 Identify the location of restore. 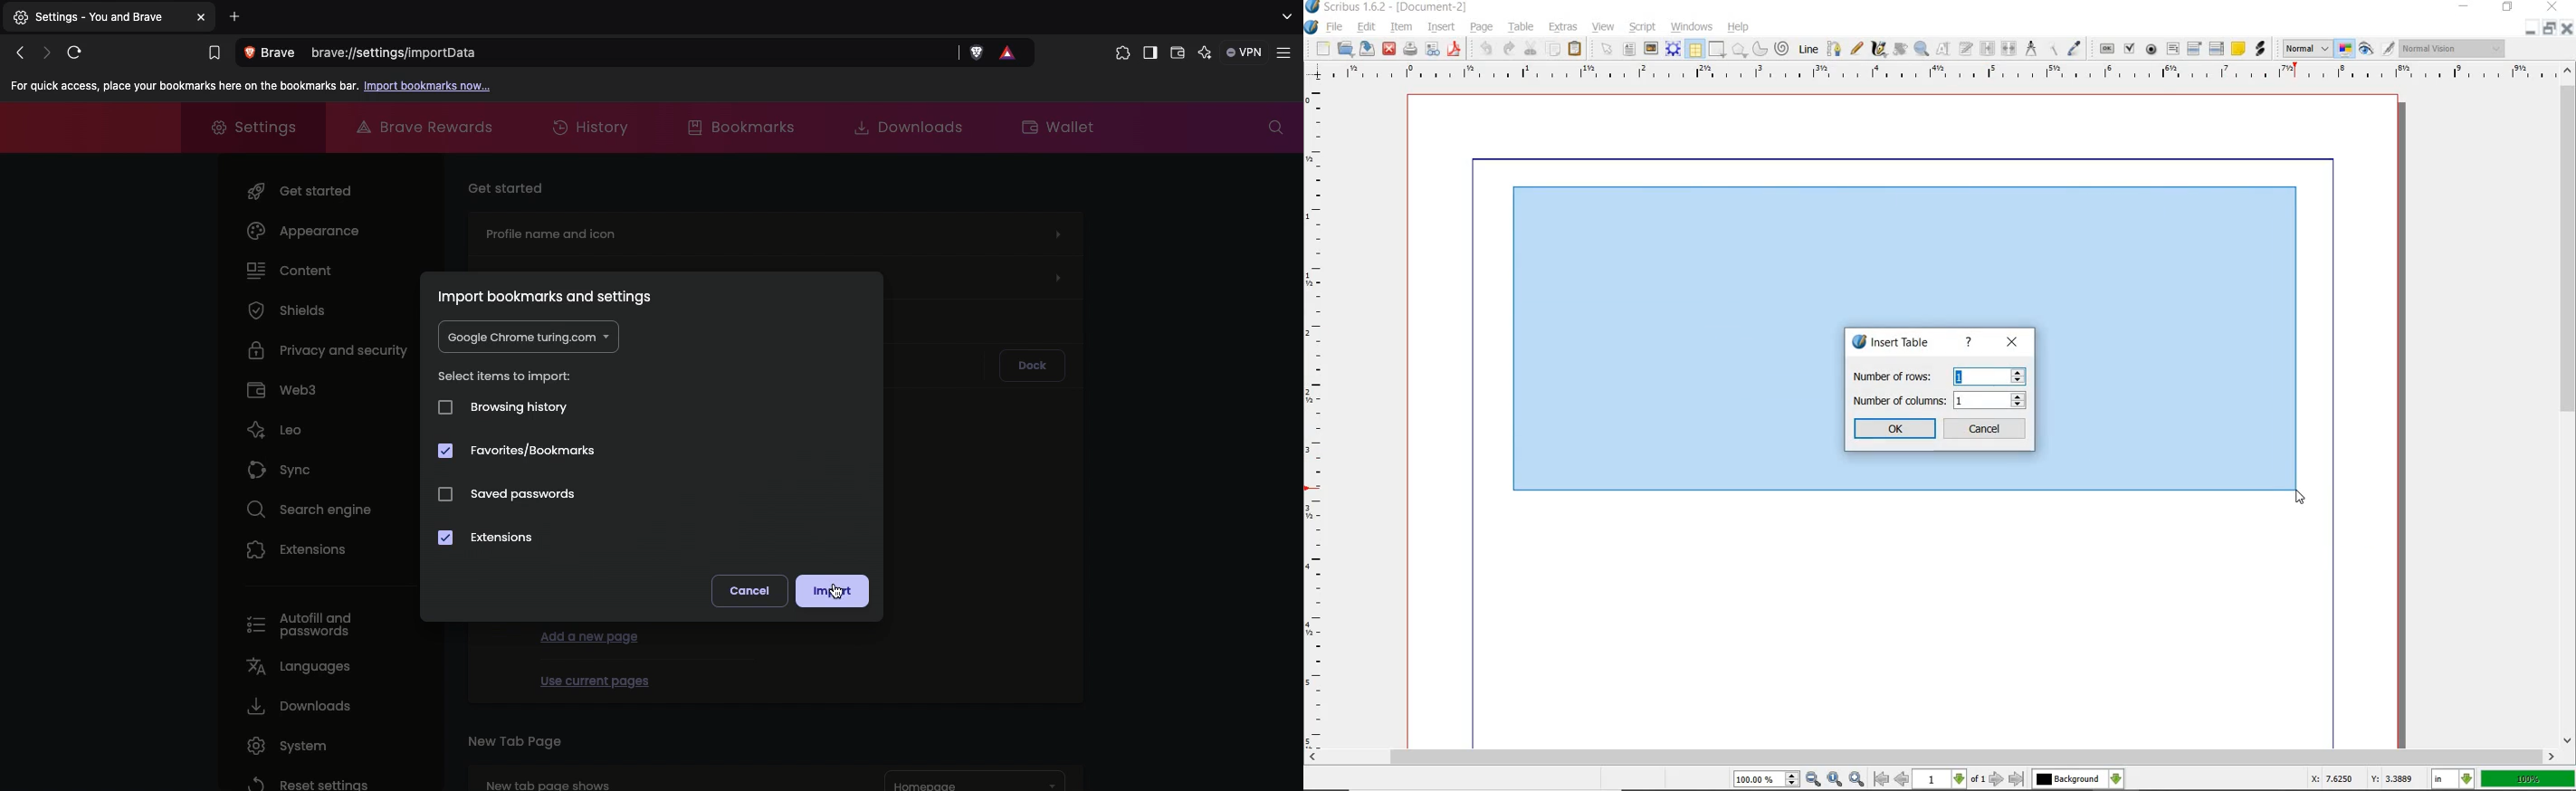
(2549, 28).